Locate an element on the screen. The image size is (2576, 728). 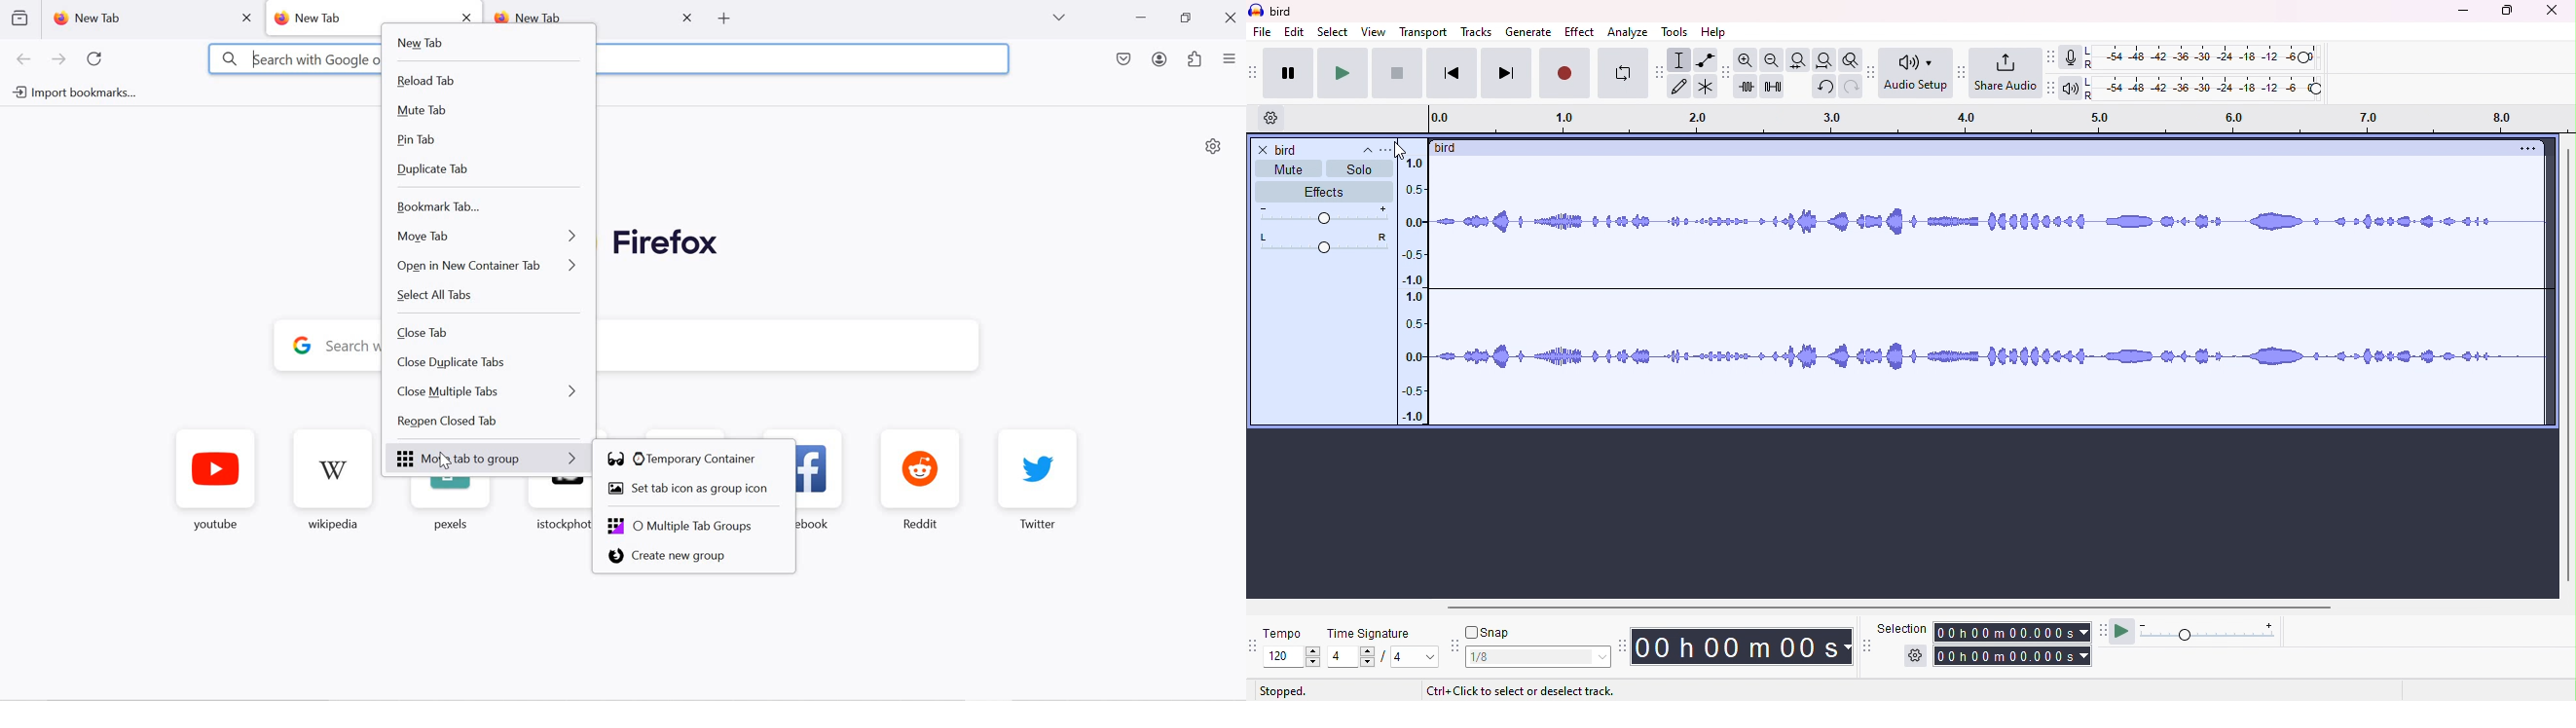
vertical scroll bar is located at coordinates (2567, 364).